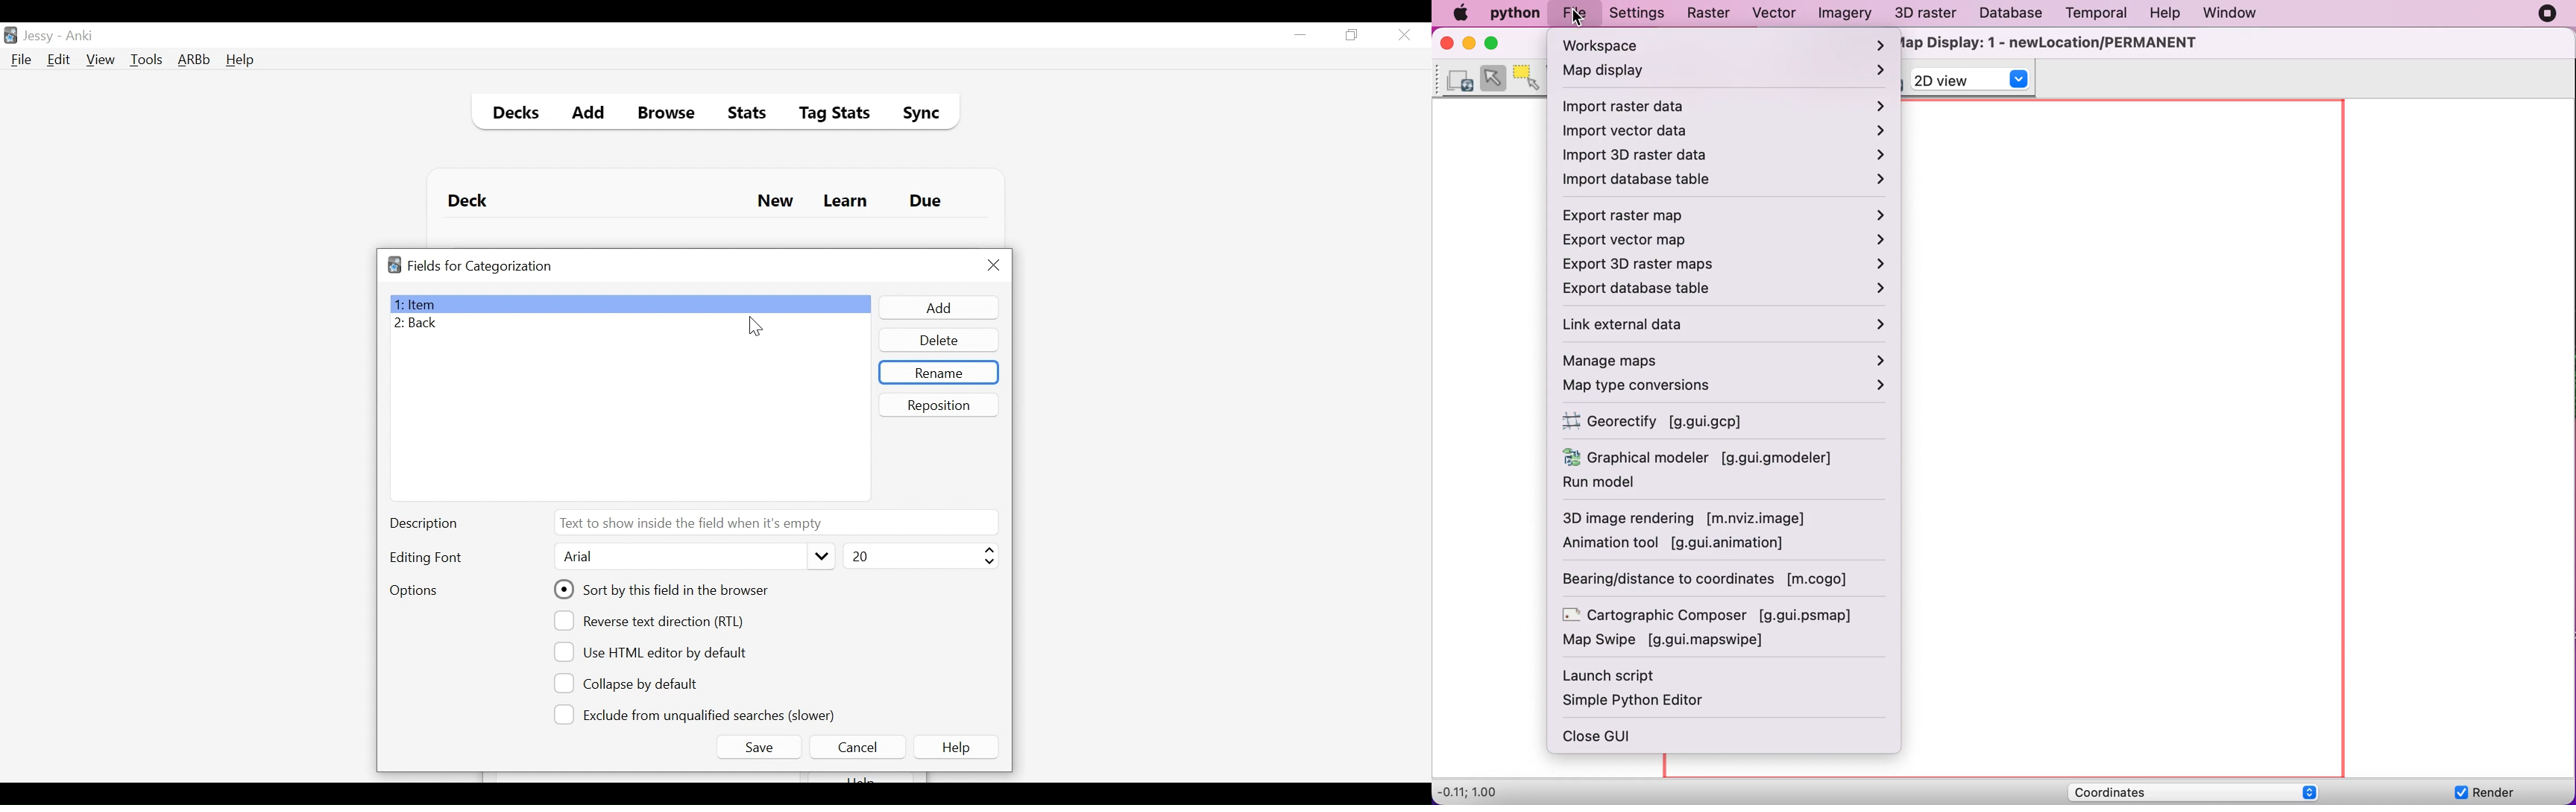 The width and height of the screenshot is (2576, 812). What do you see at coordinates (420, 324) in the screenshot?
I see `Back` at bounding box center [420, 324].